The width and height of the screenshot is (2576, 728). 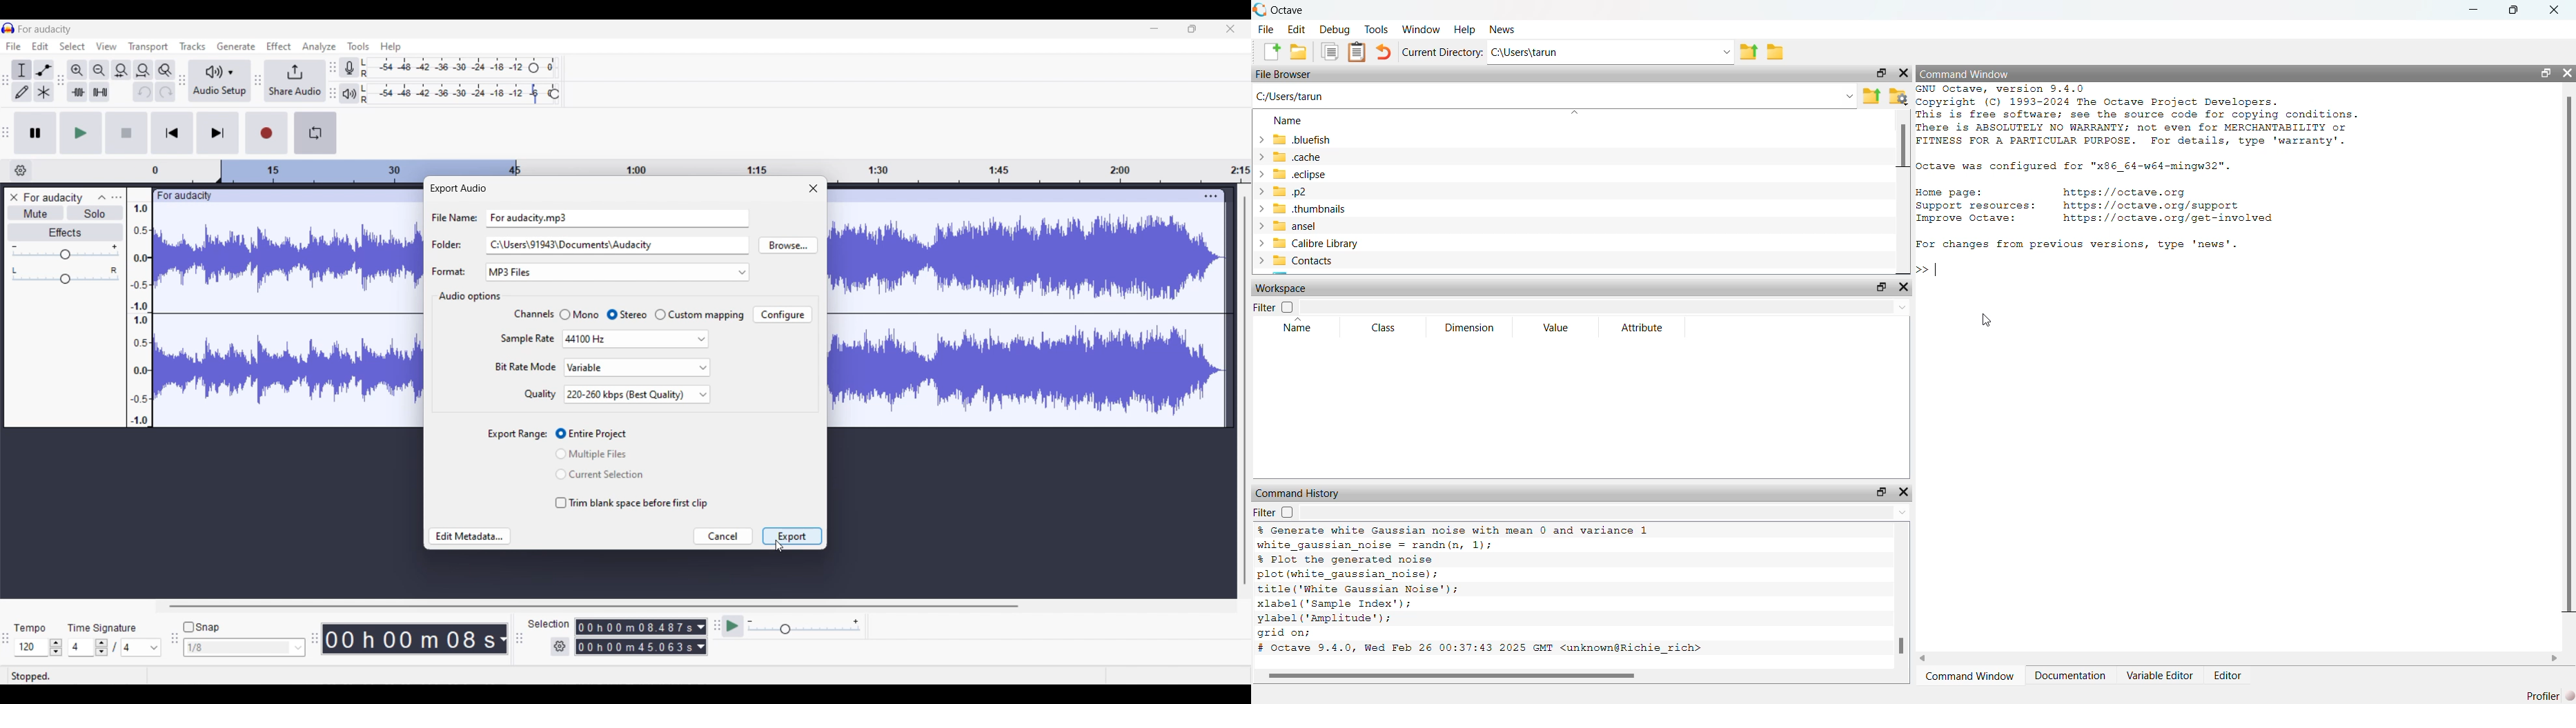 What do you see at coordinates (96, 213) in the screenshot?
I see `Solo` at bounding box center [96, 213].